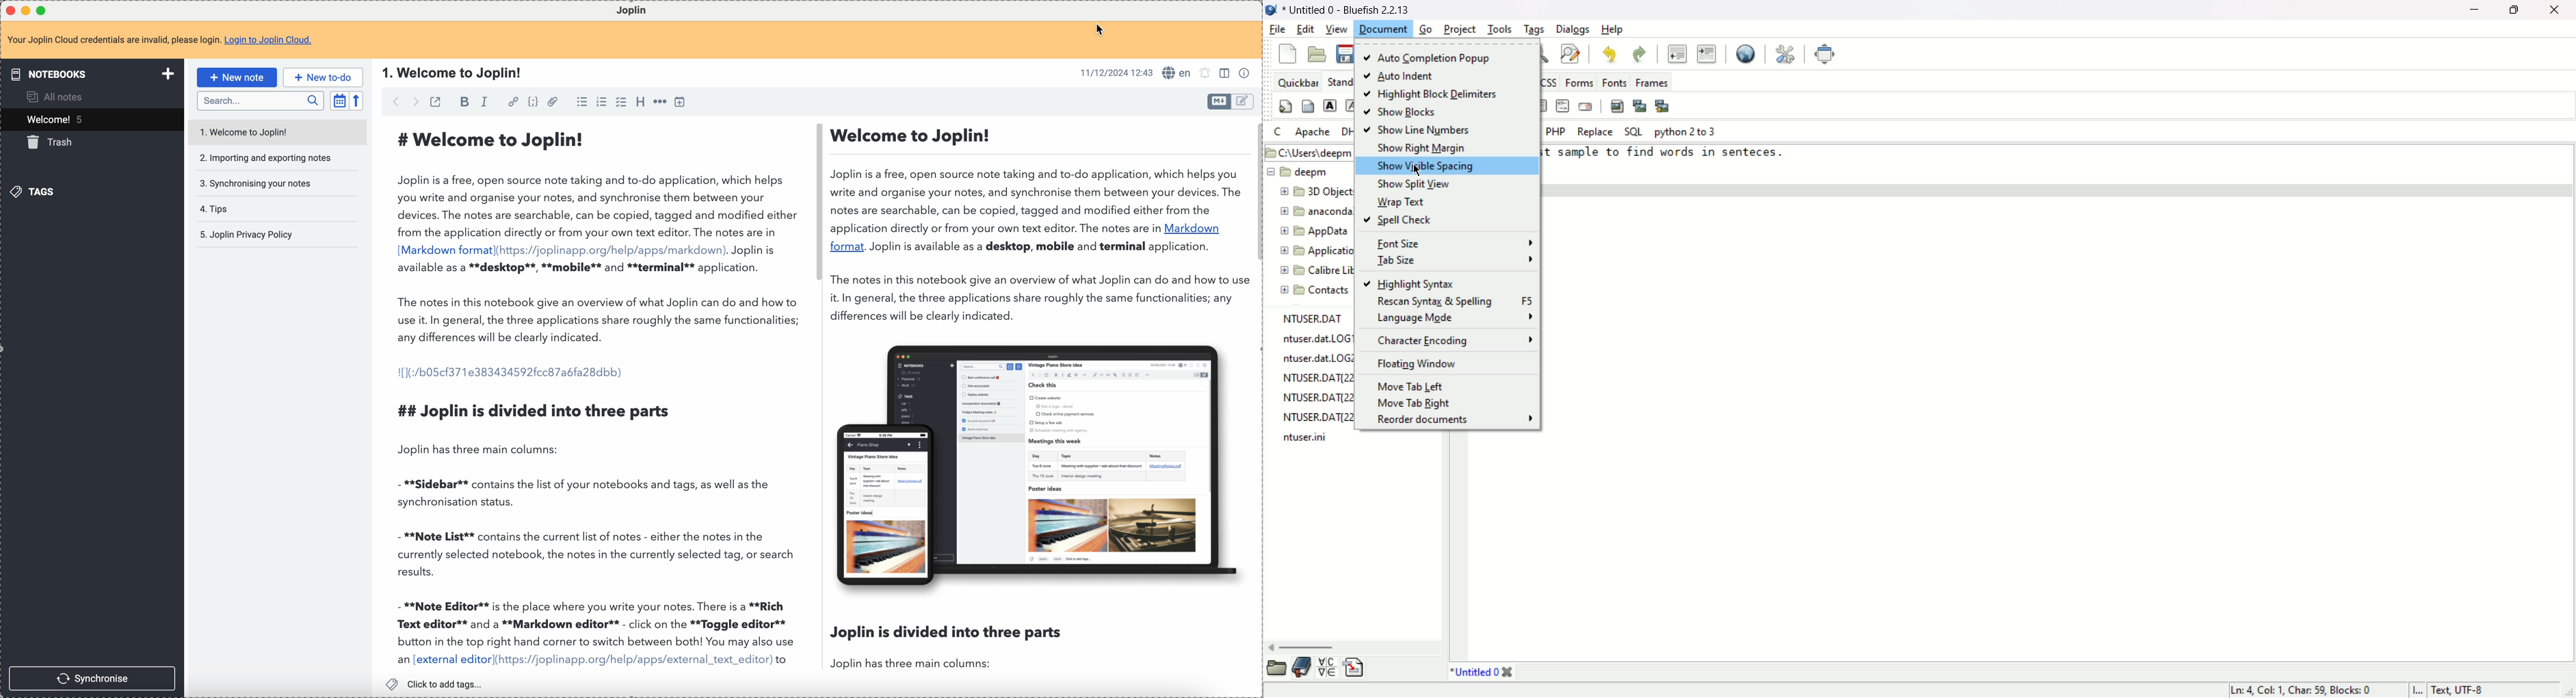 This screenshot has height=700, width=2576. Describe the element at coordinates (1317, 378) in the screenshot. I see `NTUSER.DAT{221283a0-2361-11ee-` at that location.